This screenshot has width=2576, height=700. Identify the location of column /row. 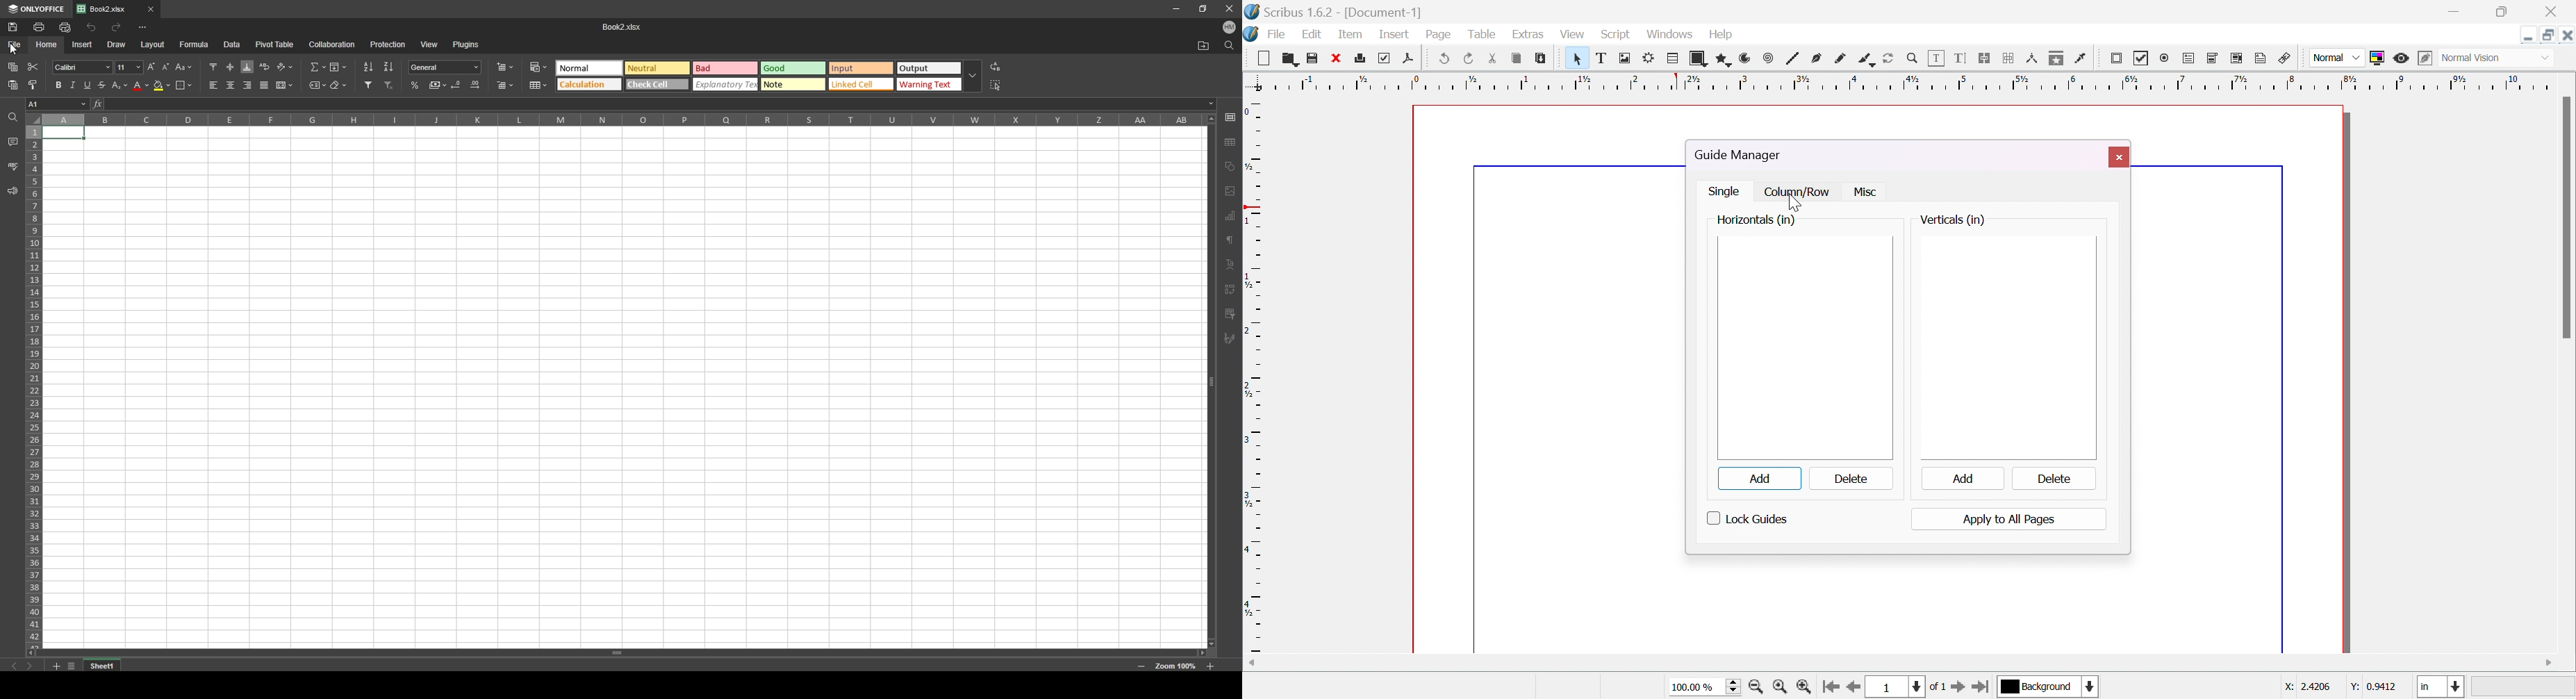
(1799, 192).